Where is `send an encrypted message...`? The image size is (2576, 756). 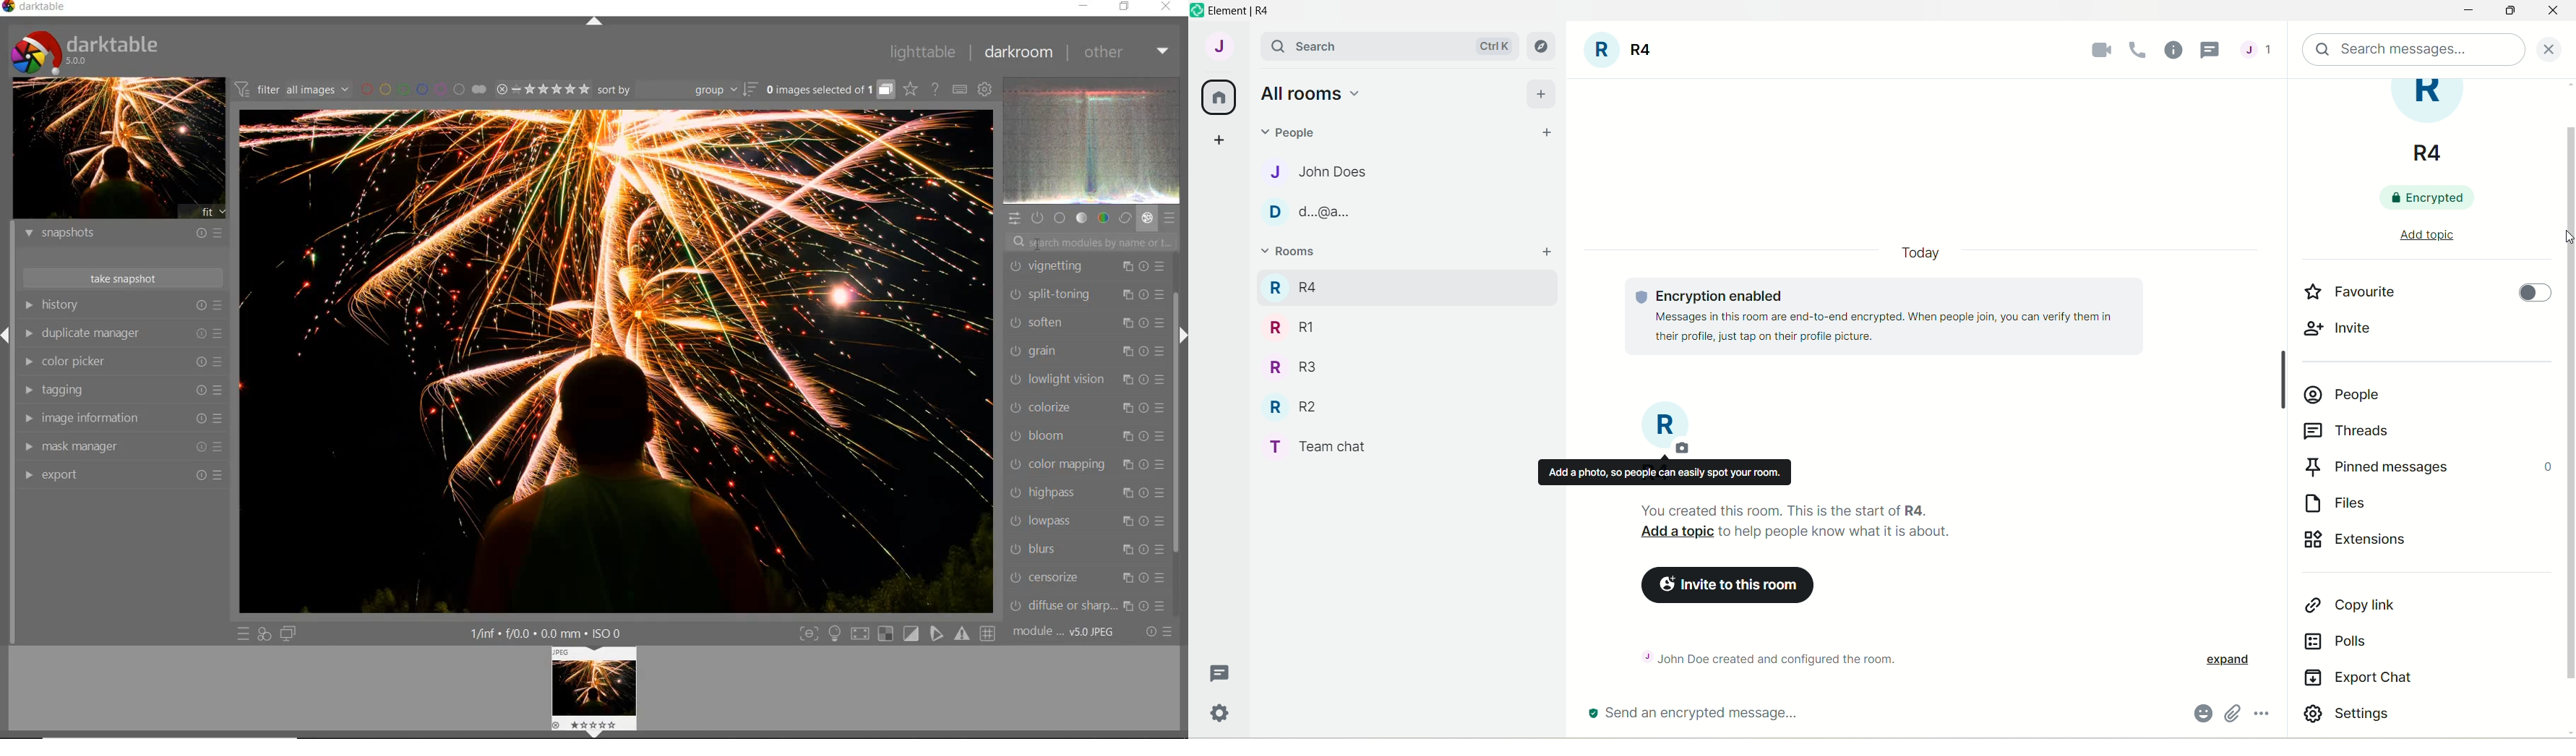 send an encrypted message... is located at coordinates (1712, 712).